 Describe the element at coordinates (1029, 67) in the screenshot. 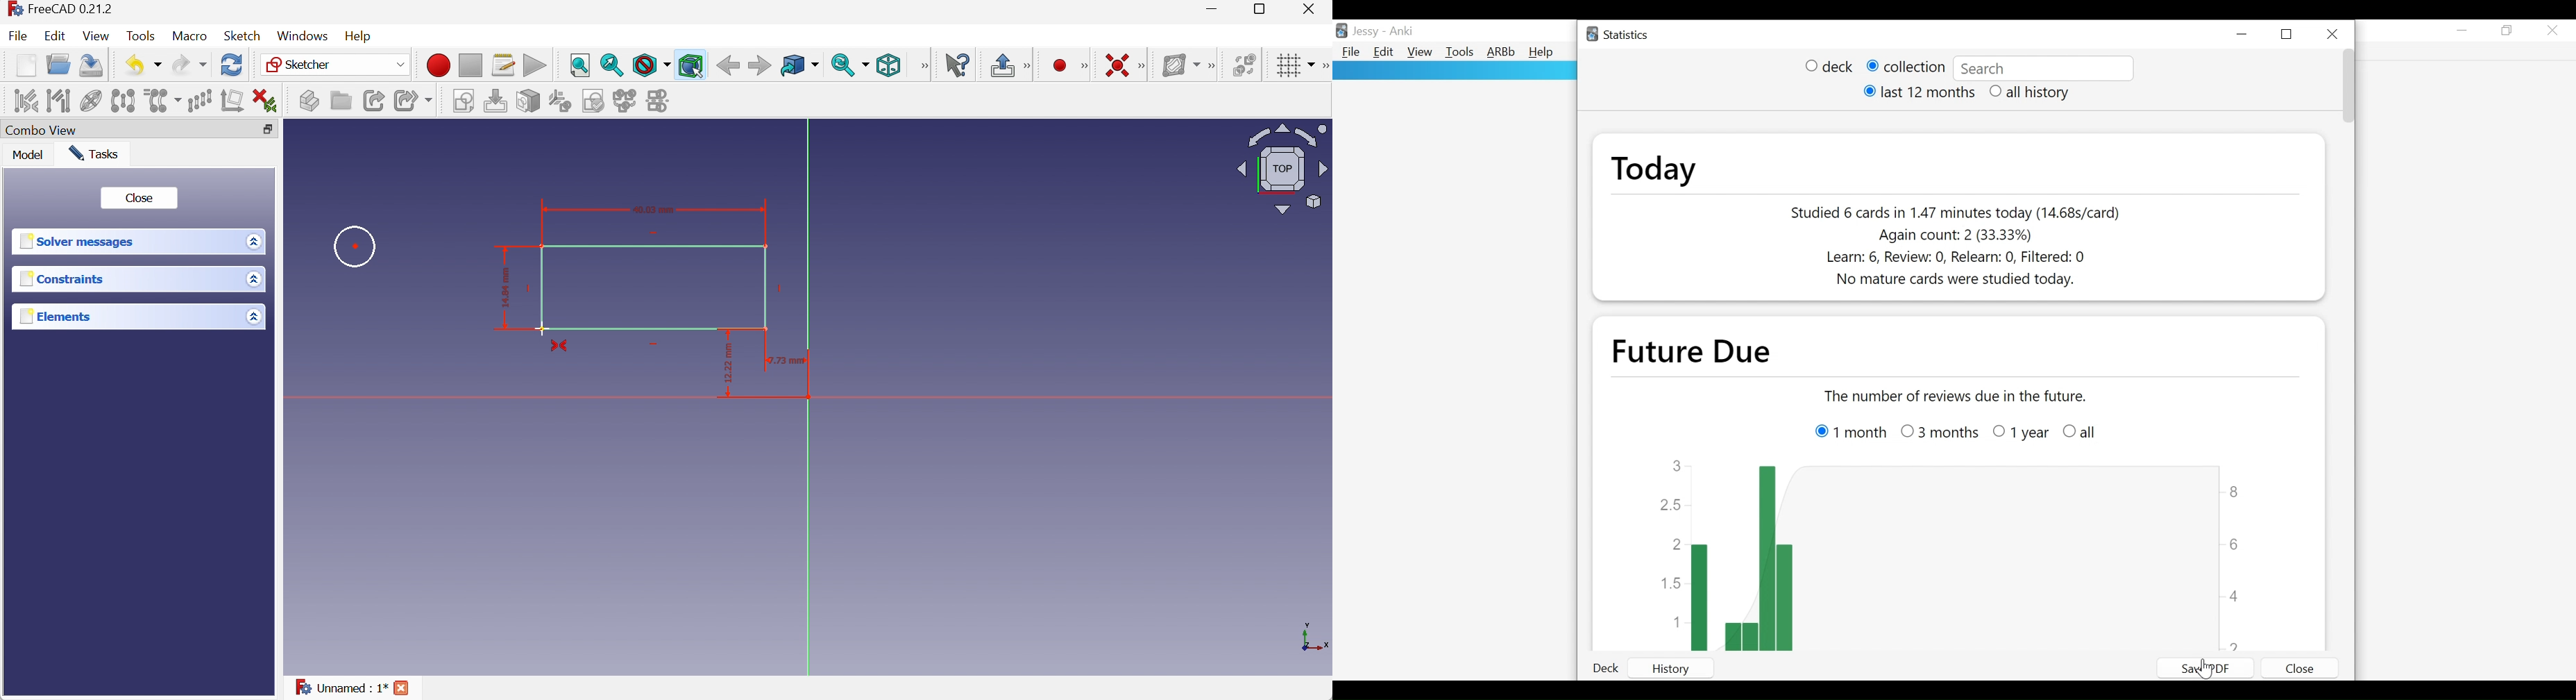

I see `[Sketcher edit mode]` at that location.